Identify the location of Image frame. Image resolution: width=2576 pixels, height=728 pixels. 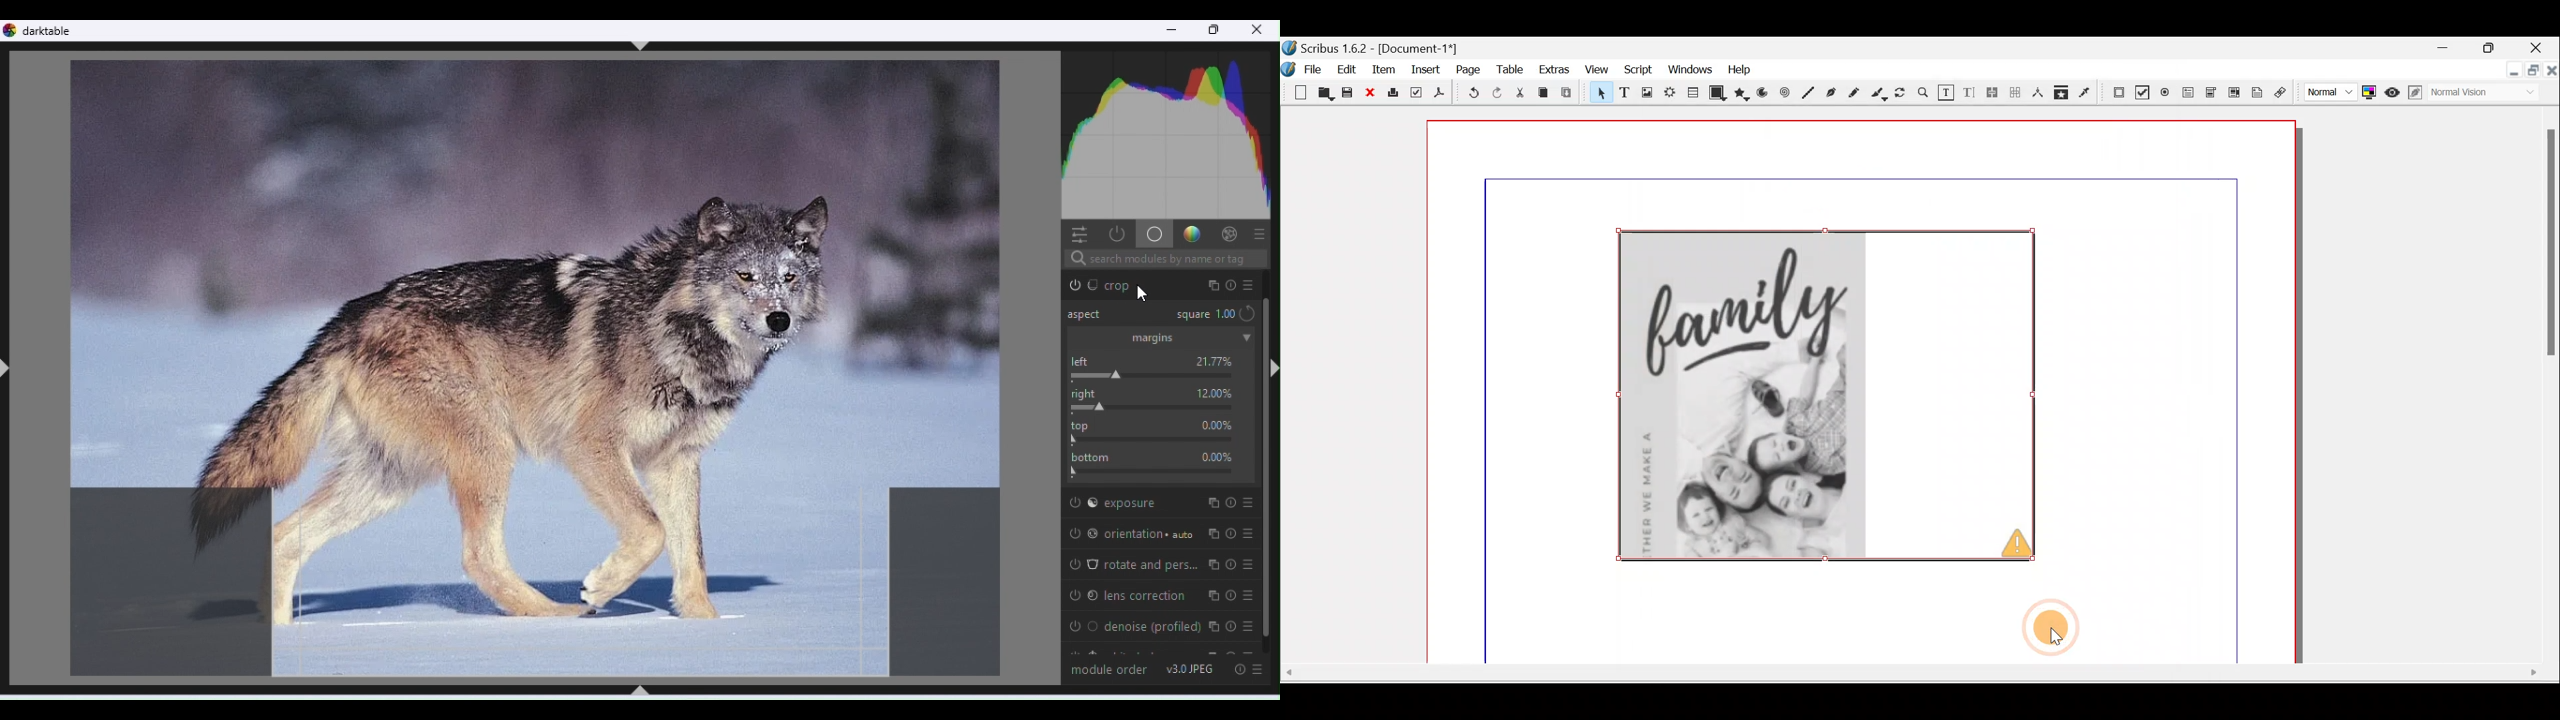
(1643, 93).